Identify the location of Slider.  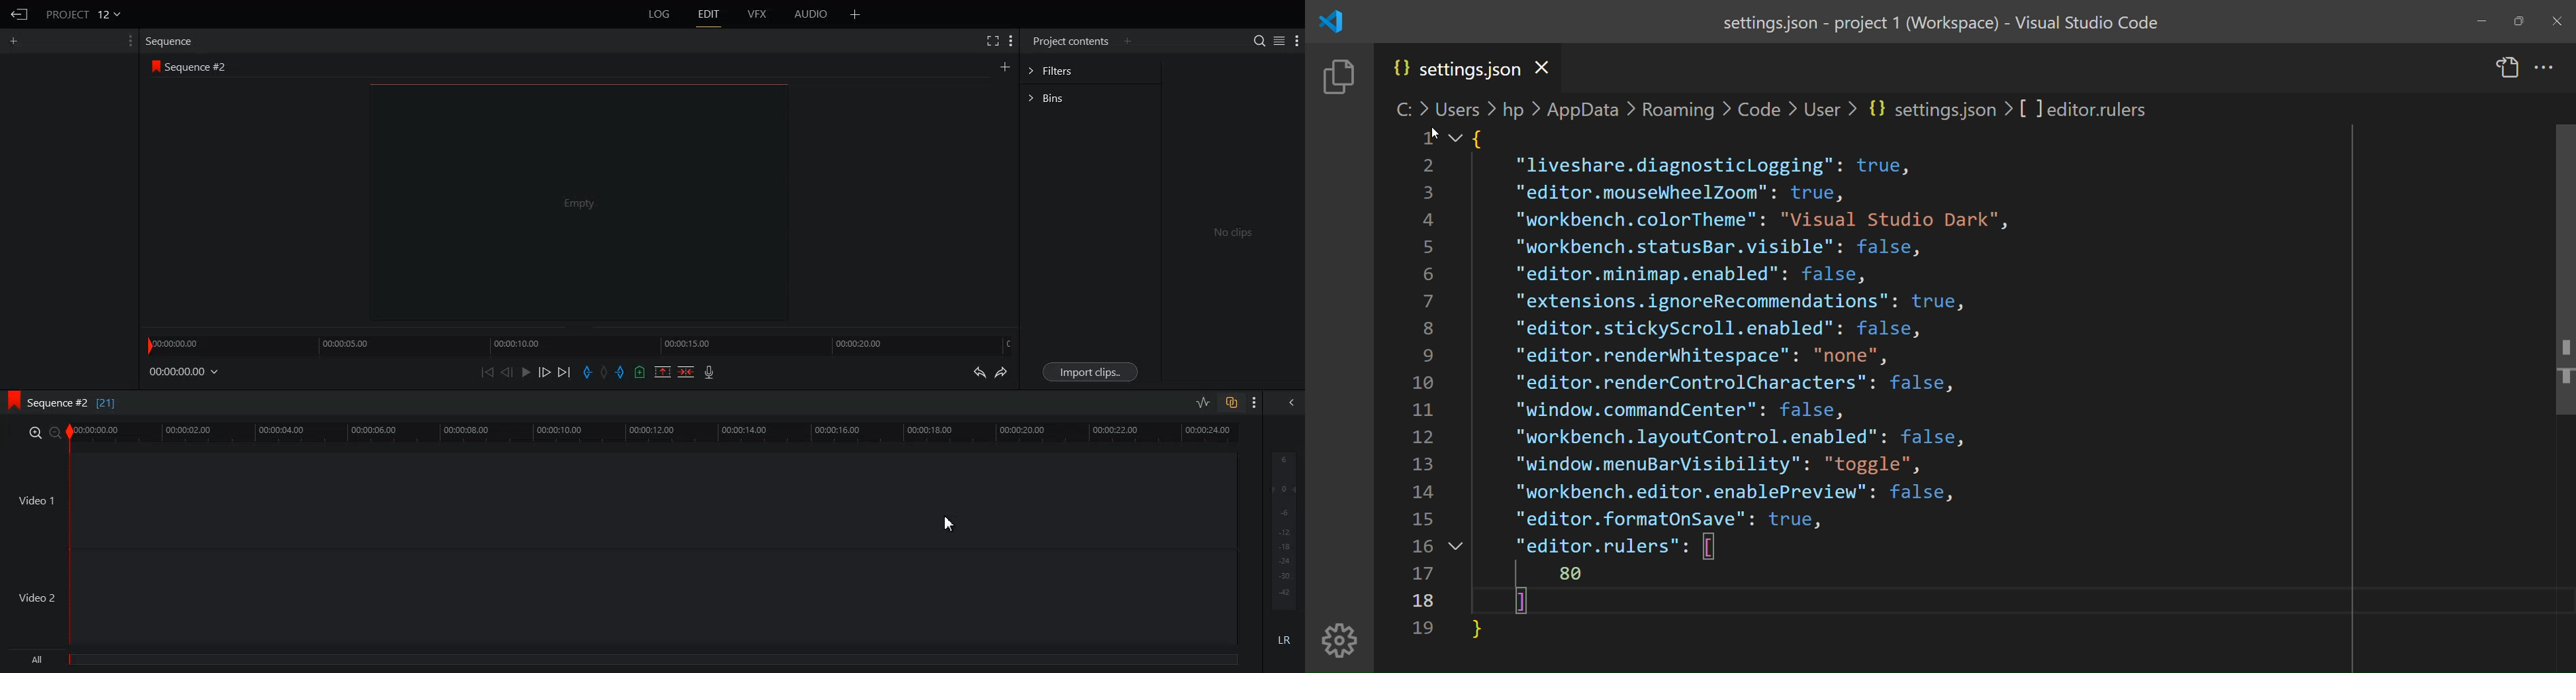
(580, 344).